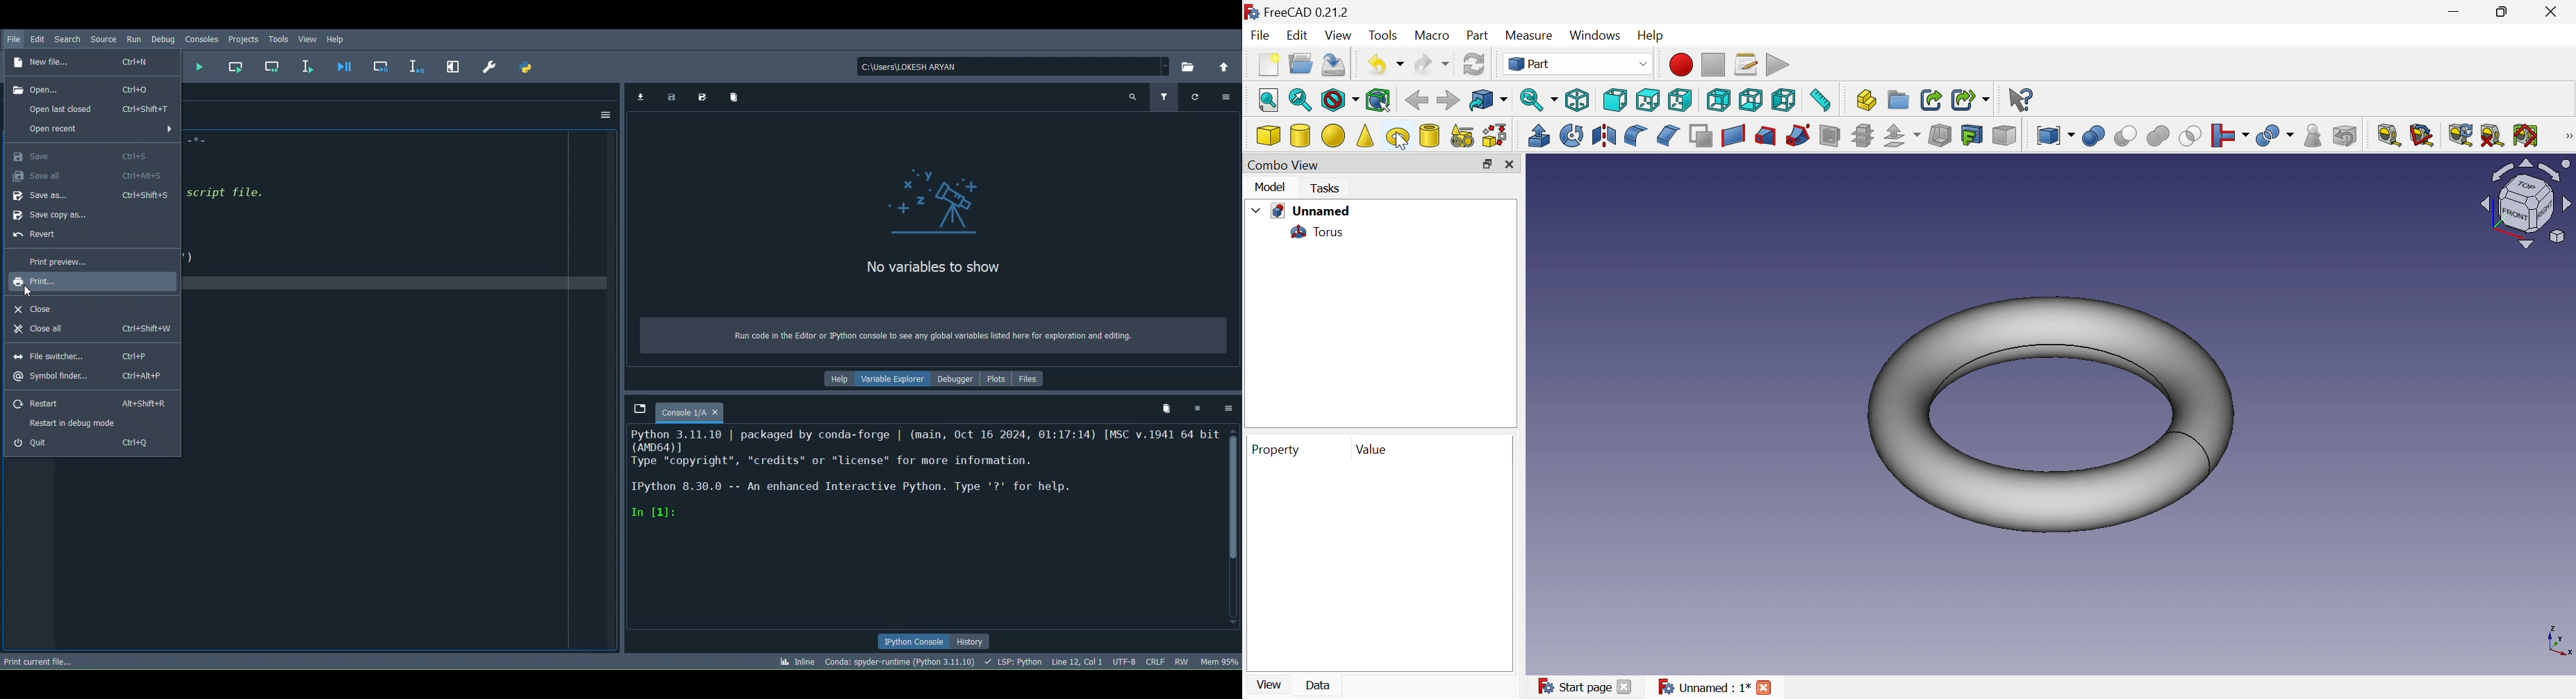 This screenshot has width=2576, height=700. What do you see at coordinates (87, 64) in the screenshot?
I see `New file` at bounding box center [87, 64].